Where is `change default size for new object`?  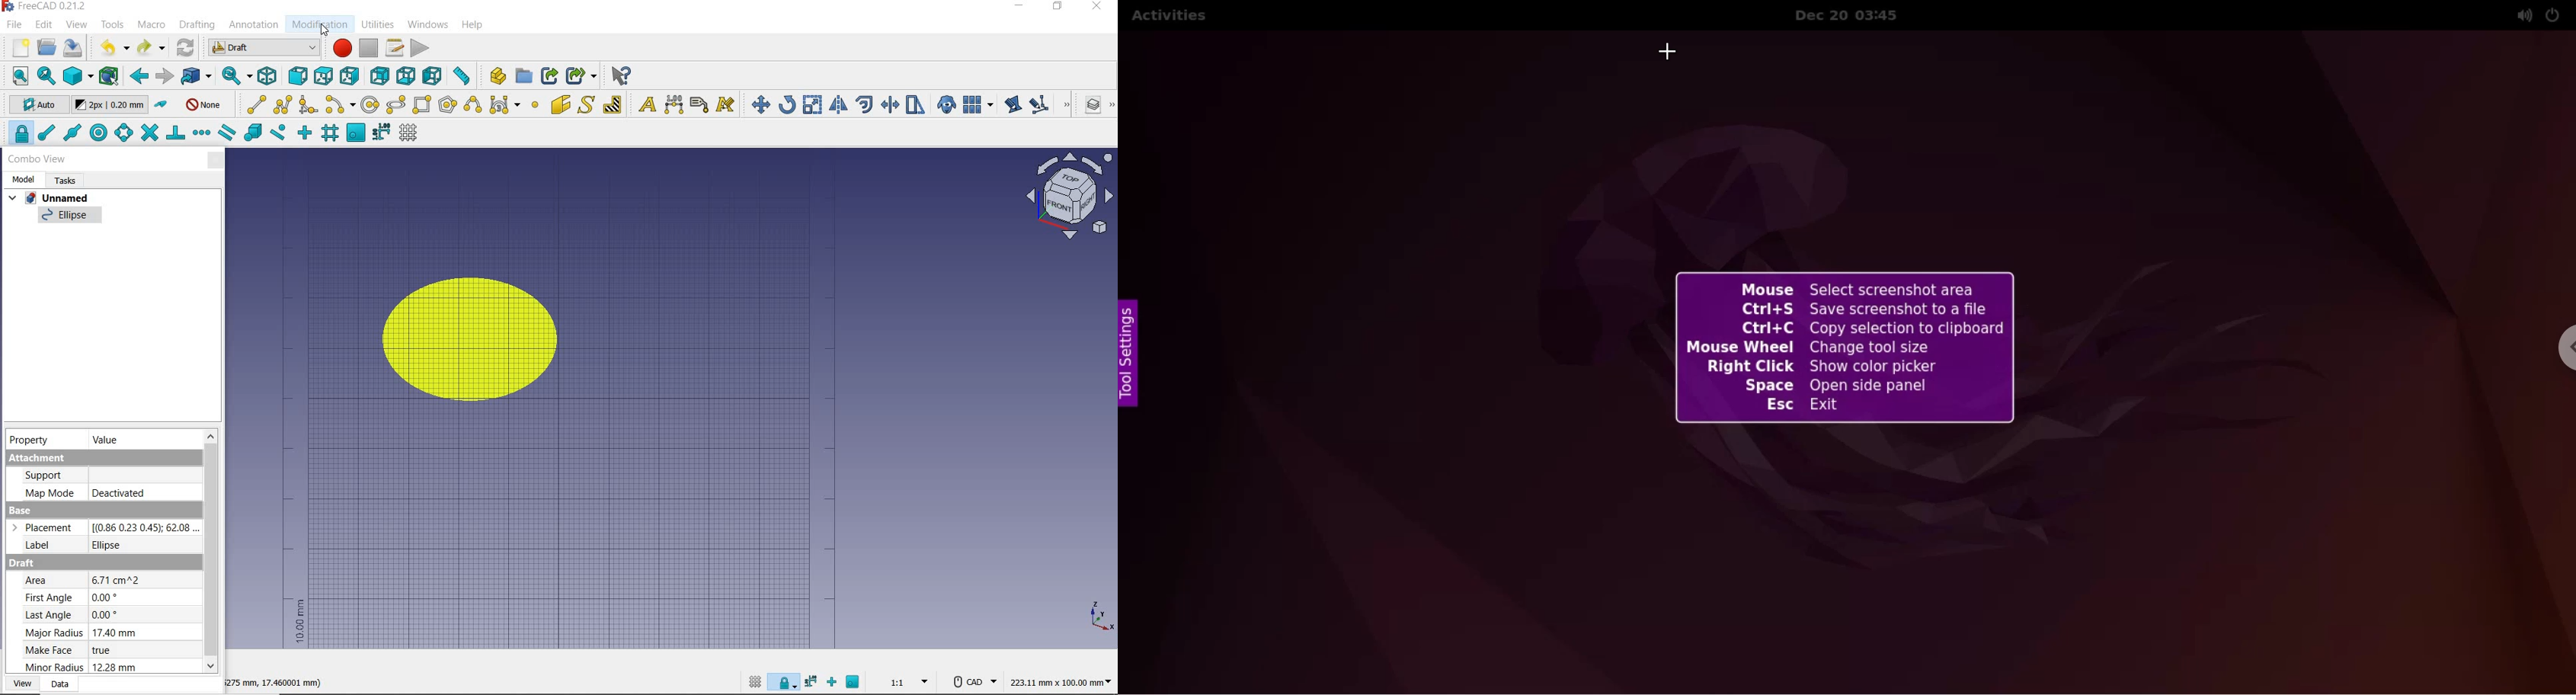
change default size for new object is located at coordinates (110, 106).